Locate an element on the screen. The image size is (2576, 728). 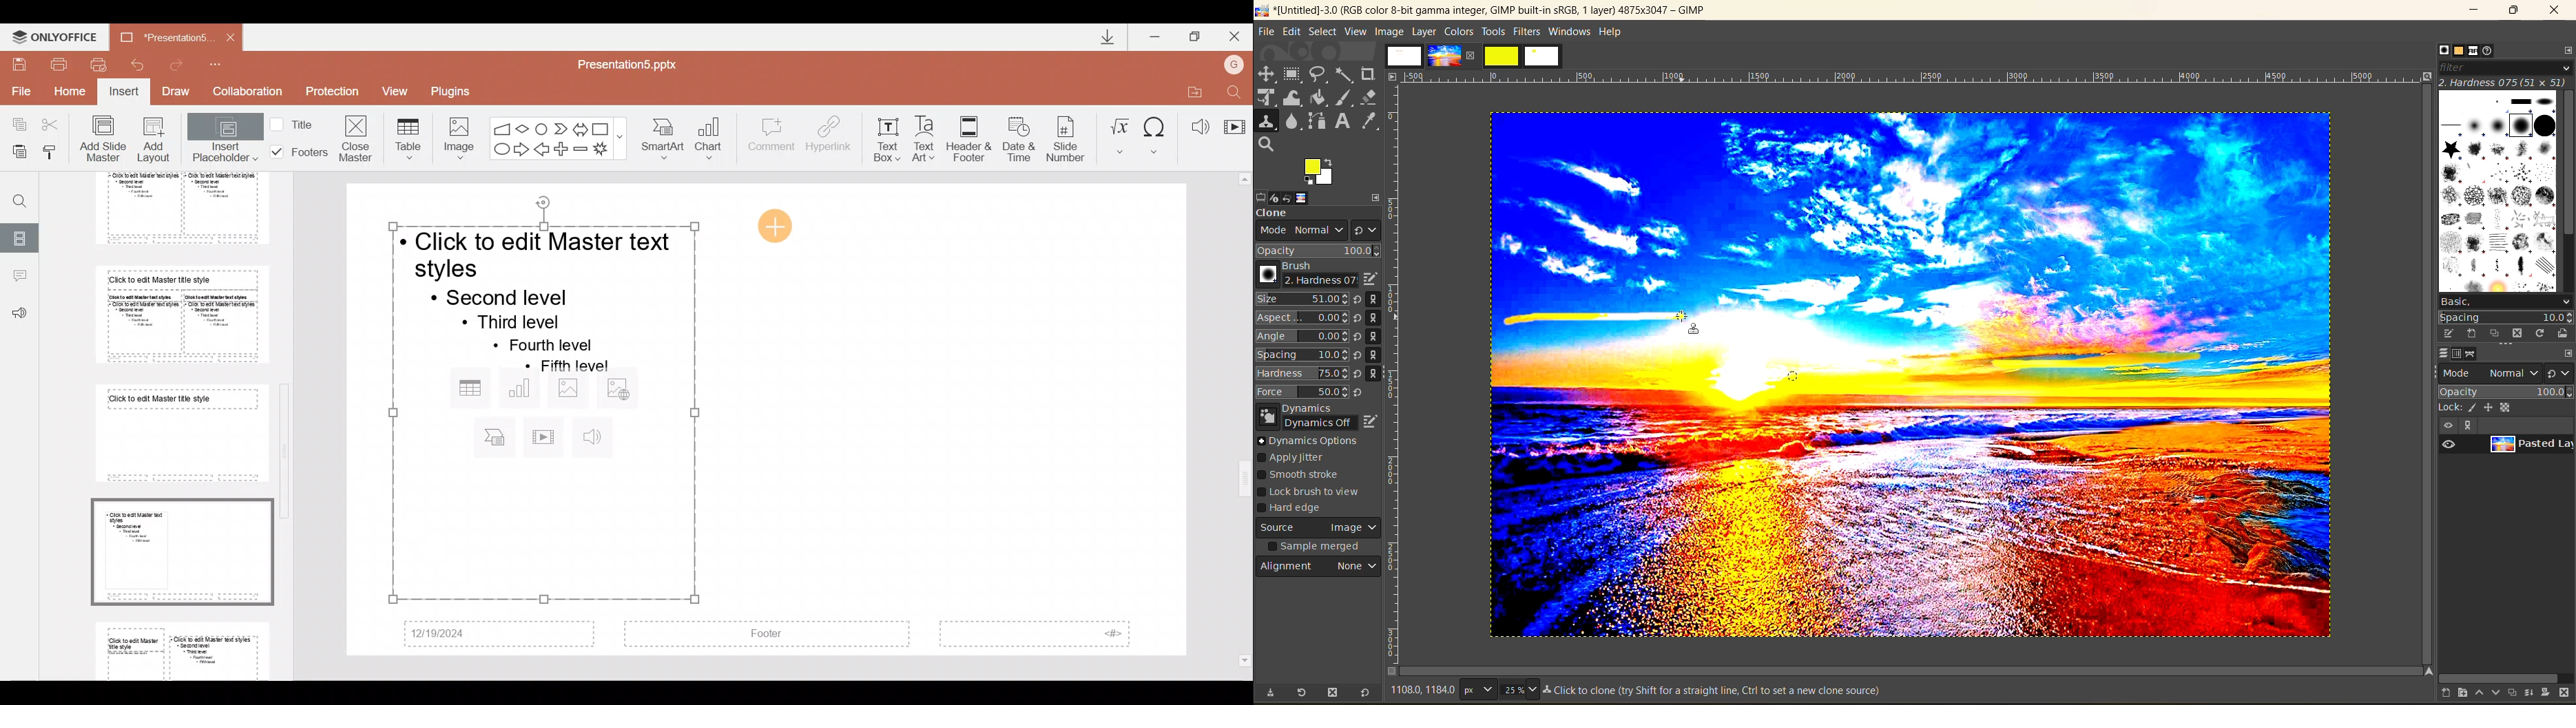
Cut is located at coordinates (54, 124).